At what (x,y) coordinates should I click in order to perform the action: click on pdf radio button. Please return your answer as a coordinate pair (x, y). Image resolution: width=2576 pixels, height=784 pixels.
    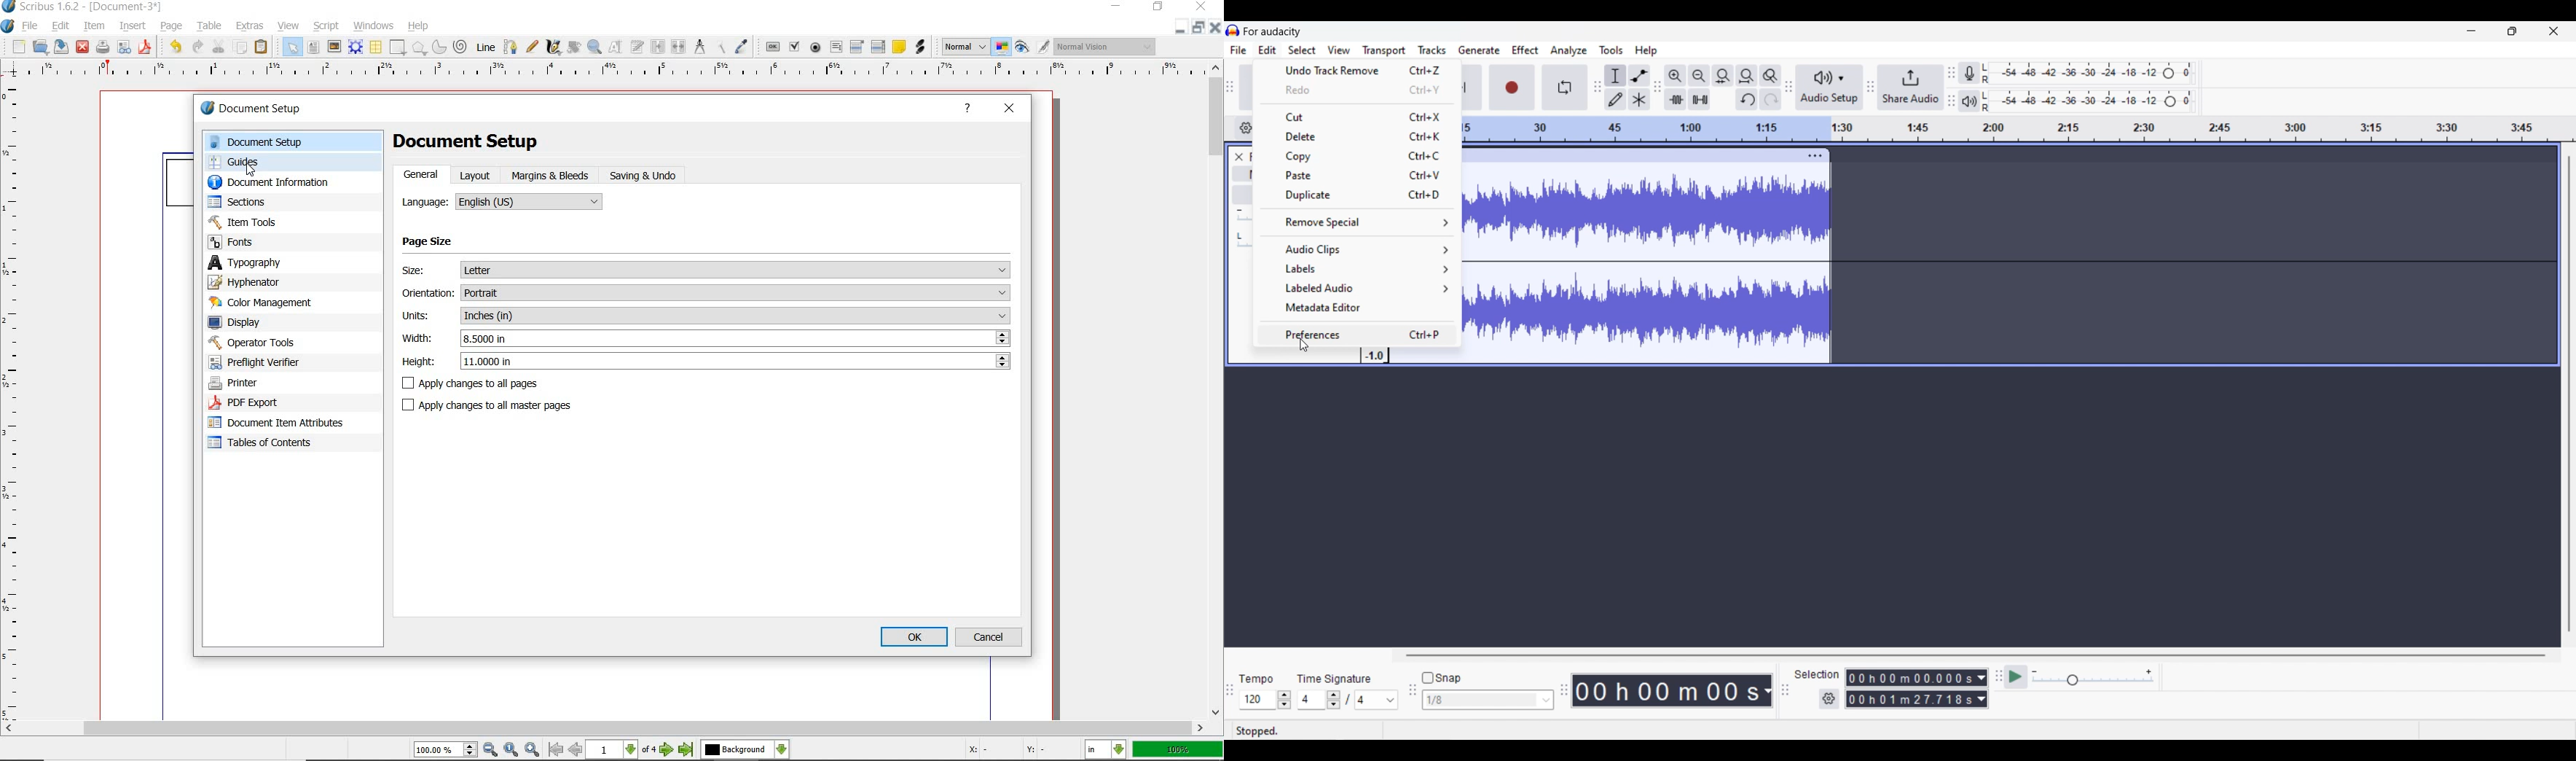
    Looking at the image, I should click on (817, 47).